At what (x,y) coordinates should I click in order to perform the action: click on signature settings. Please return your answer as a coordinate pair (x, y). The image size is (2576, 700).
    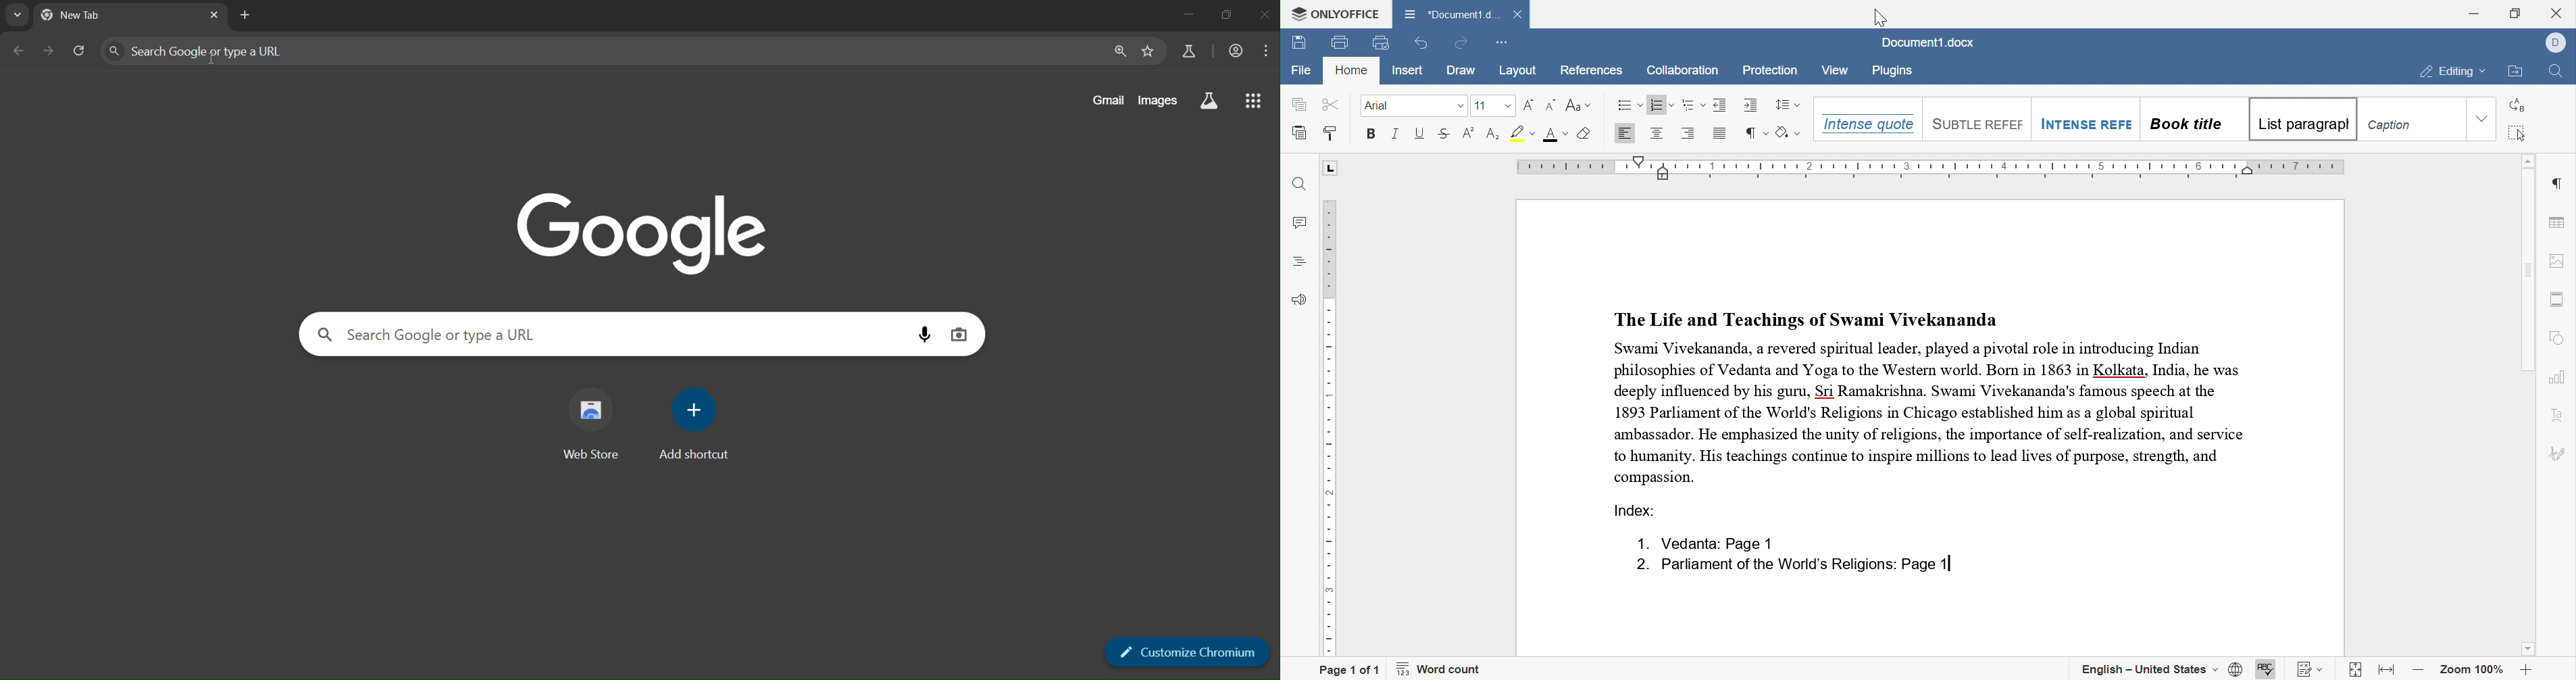
    Looking at the image, I should click on (2556, 456).